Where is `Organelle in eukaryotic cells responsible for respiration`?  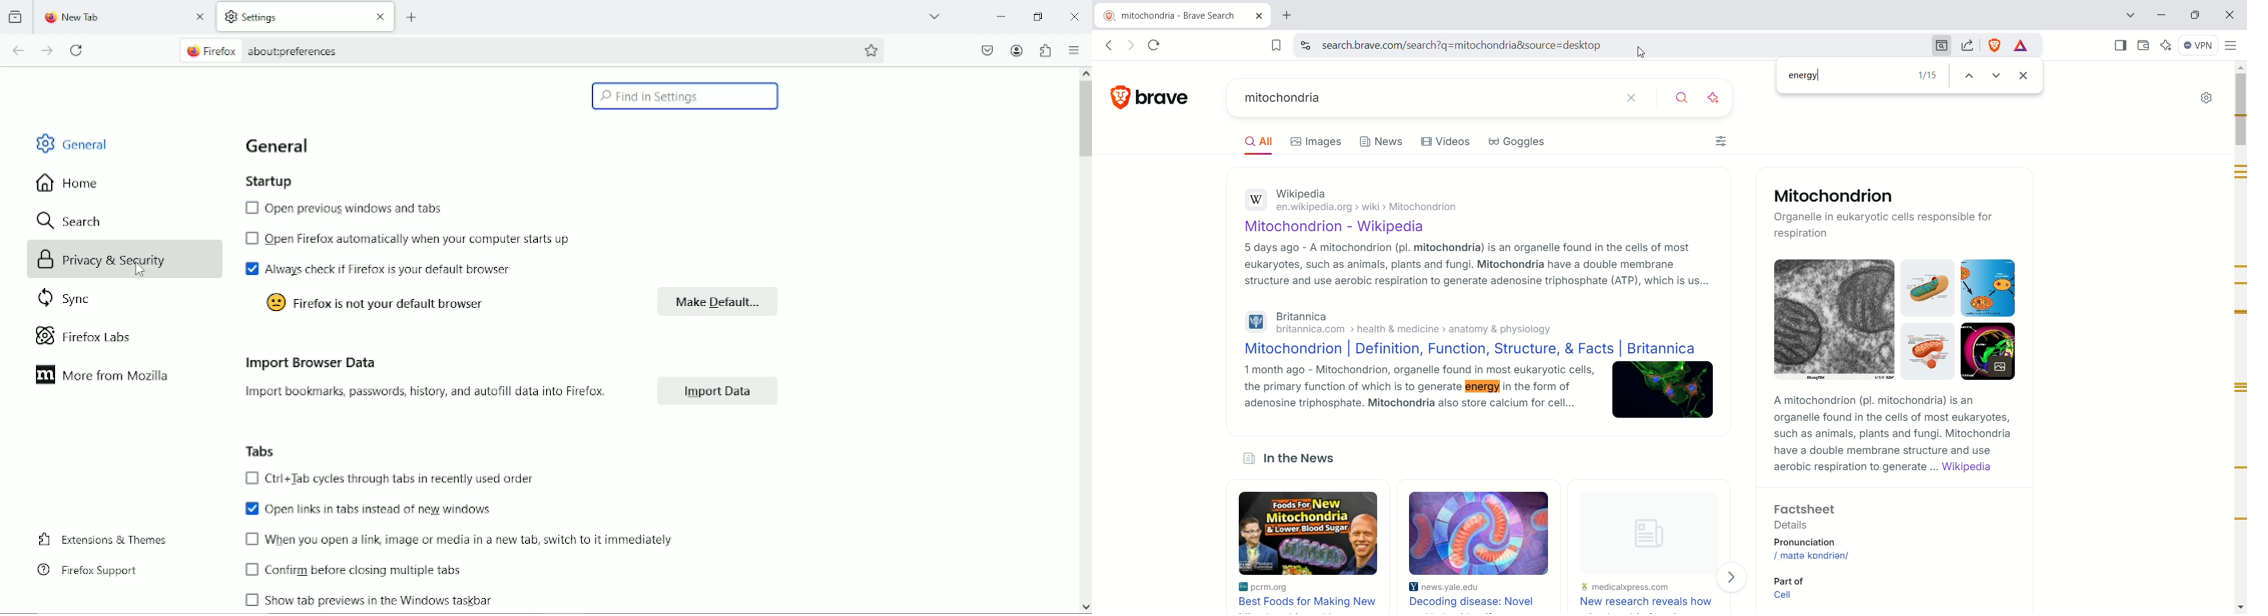 Organelle in eukaryotic cells responsible for respiration is located at coordinates (1888, 225).